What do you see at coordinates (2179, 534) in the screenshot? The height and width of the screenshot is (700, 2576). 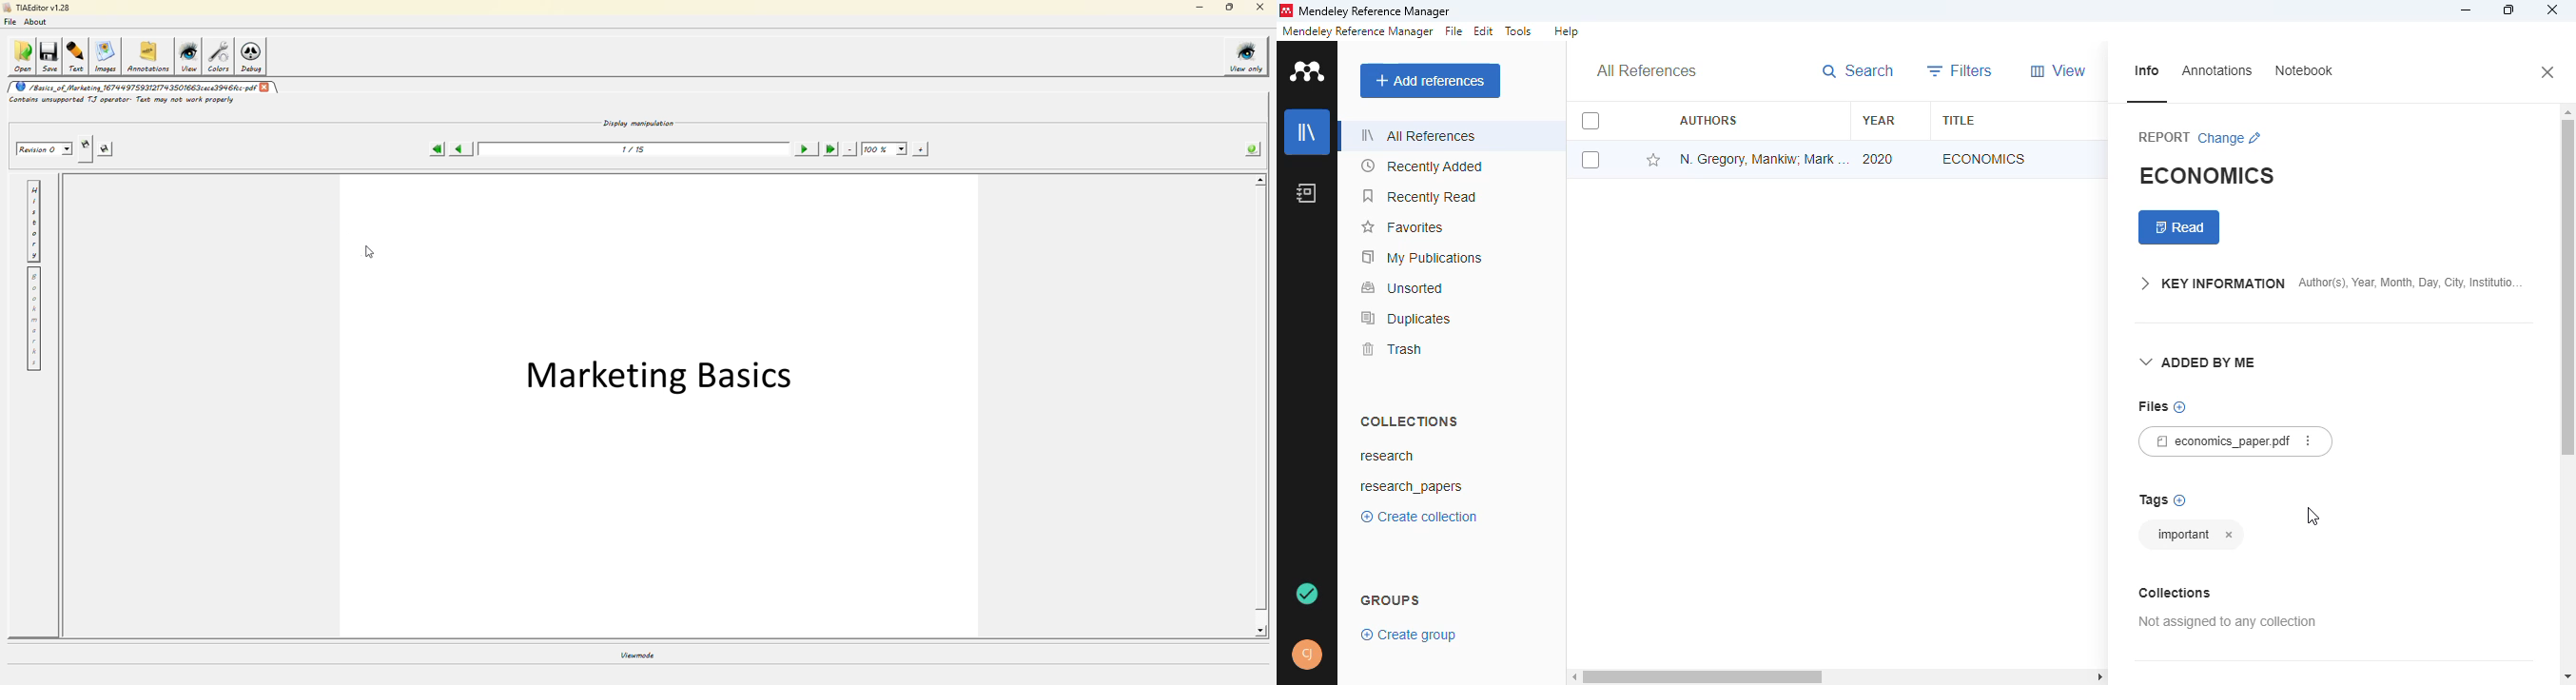 I see `tag added` at bounding box center [2179, 534].